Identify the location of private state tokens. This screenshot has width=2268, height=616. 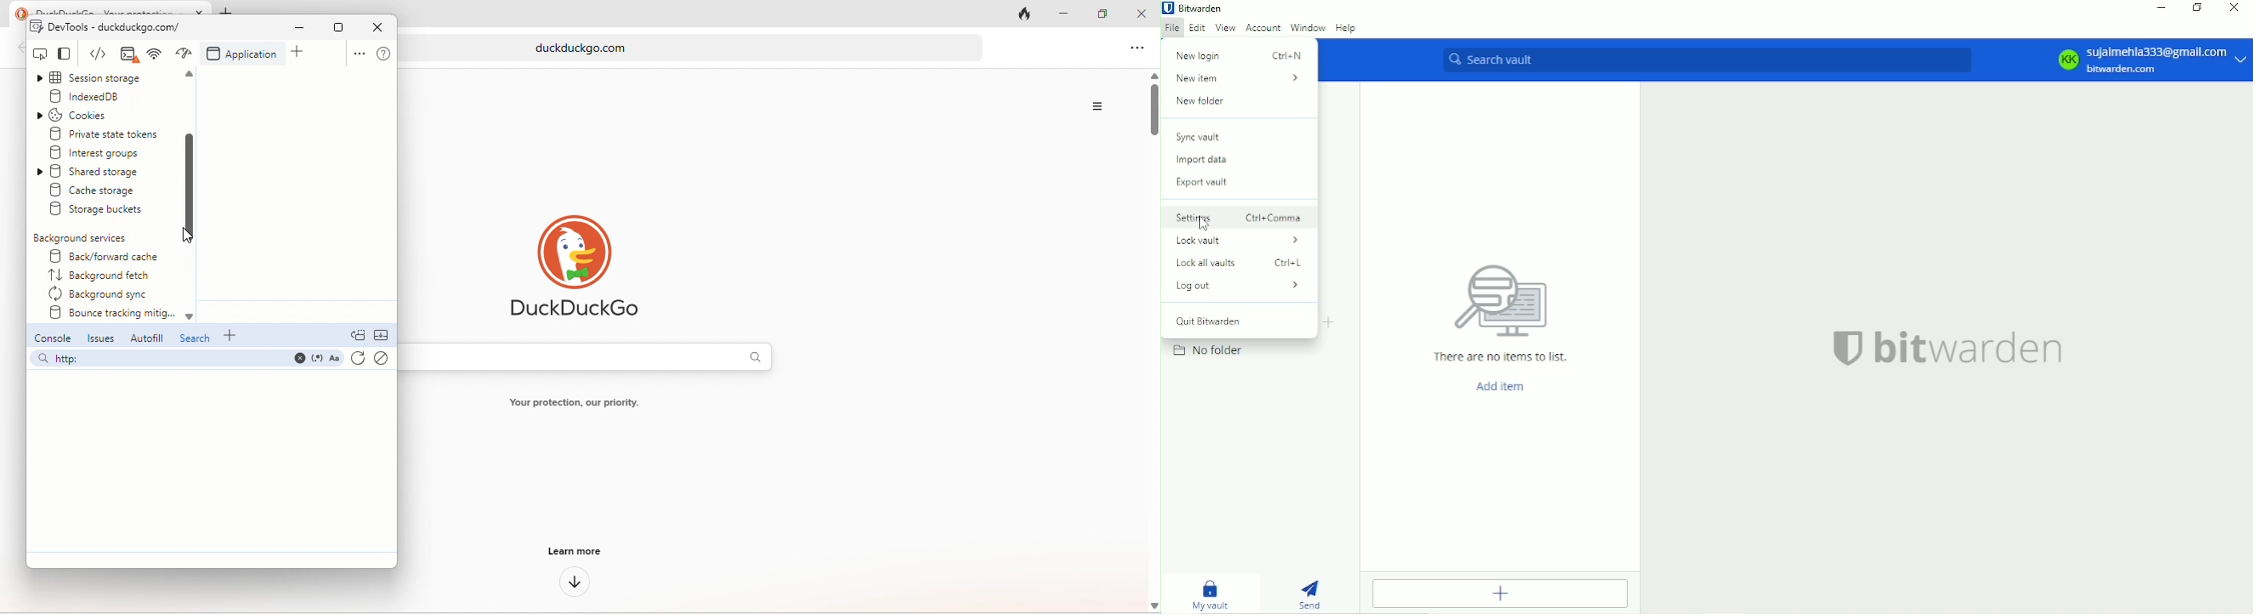
(107, 134).